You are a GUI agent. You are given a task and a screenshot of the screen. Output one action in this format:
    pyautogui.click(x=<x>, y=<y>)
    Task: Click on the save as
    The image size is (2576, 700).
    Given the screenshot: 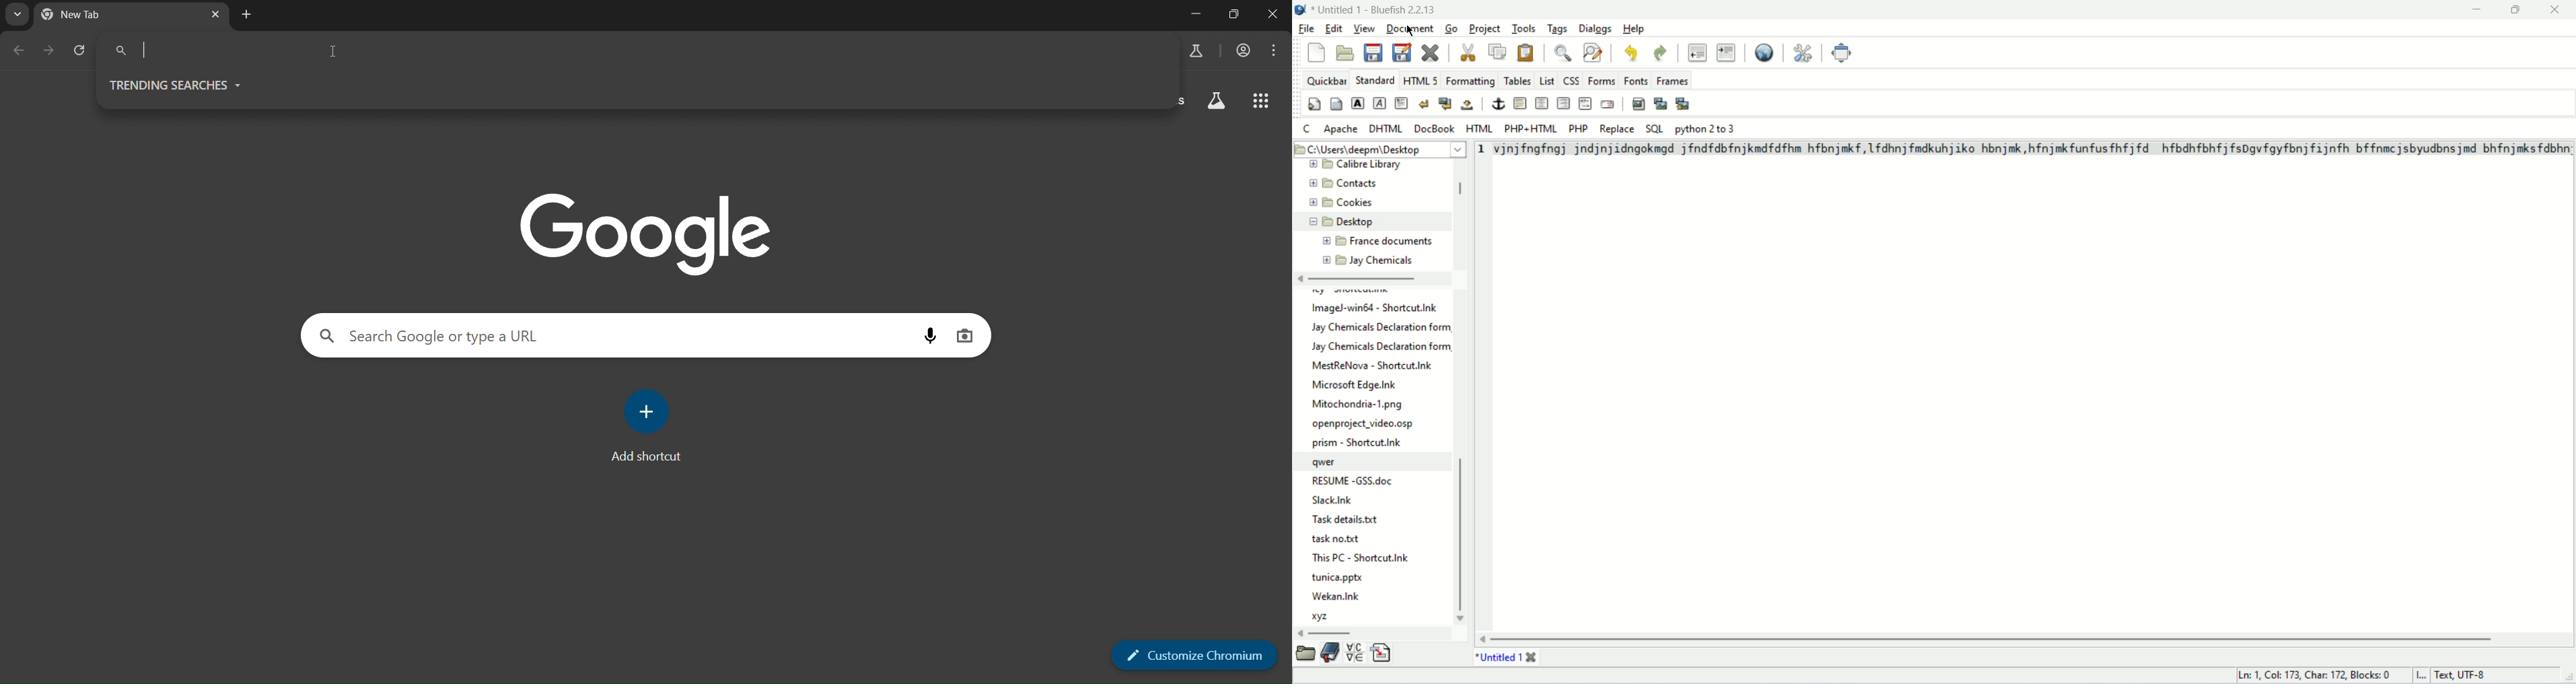 What is the action you would take?
    pyautogui.click(x=1402, y=52)
    